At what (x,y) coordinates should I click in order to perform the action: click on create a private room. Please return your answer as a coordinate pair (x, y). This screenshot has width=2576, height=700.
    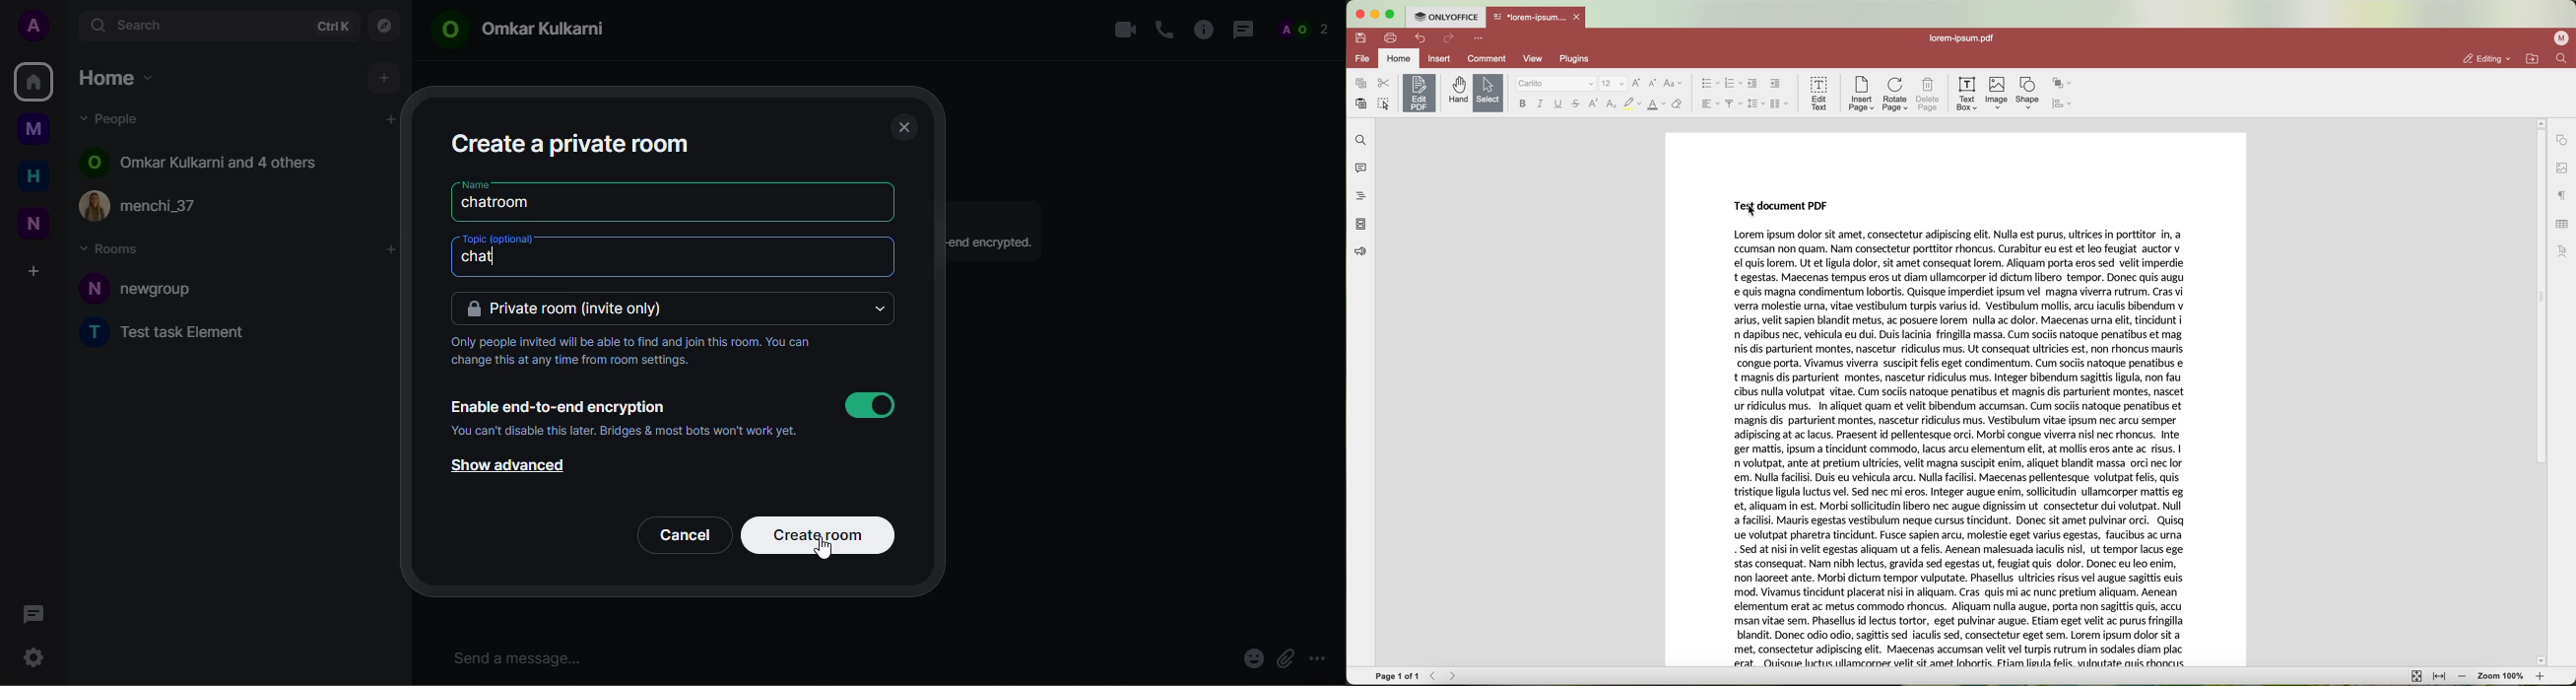
    Looking at the image, I should click on (573, 142).